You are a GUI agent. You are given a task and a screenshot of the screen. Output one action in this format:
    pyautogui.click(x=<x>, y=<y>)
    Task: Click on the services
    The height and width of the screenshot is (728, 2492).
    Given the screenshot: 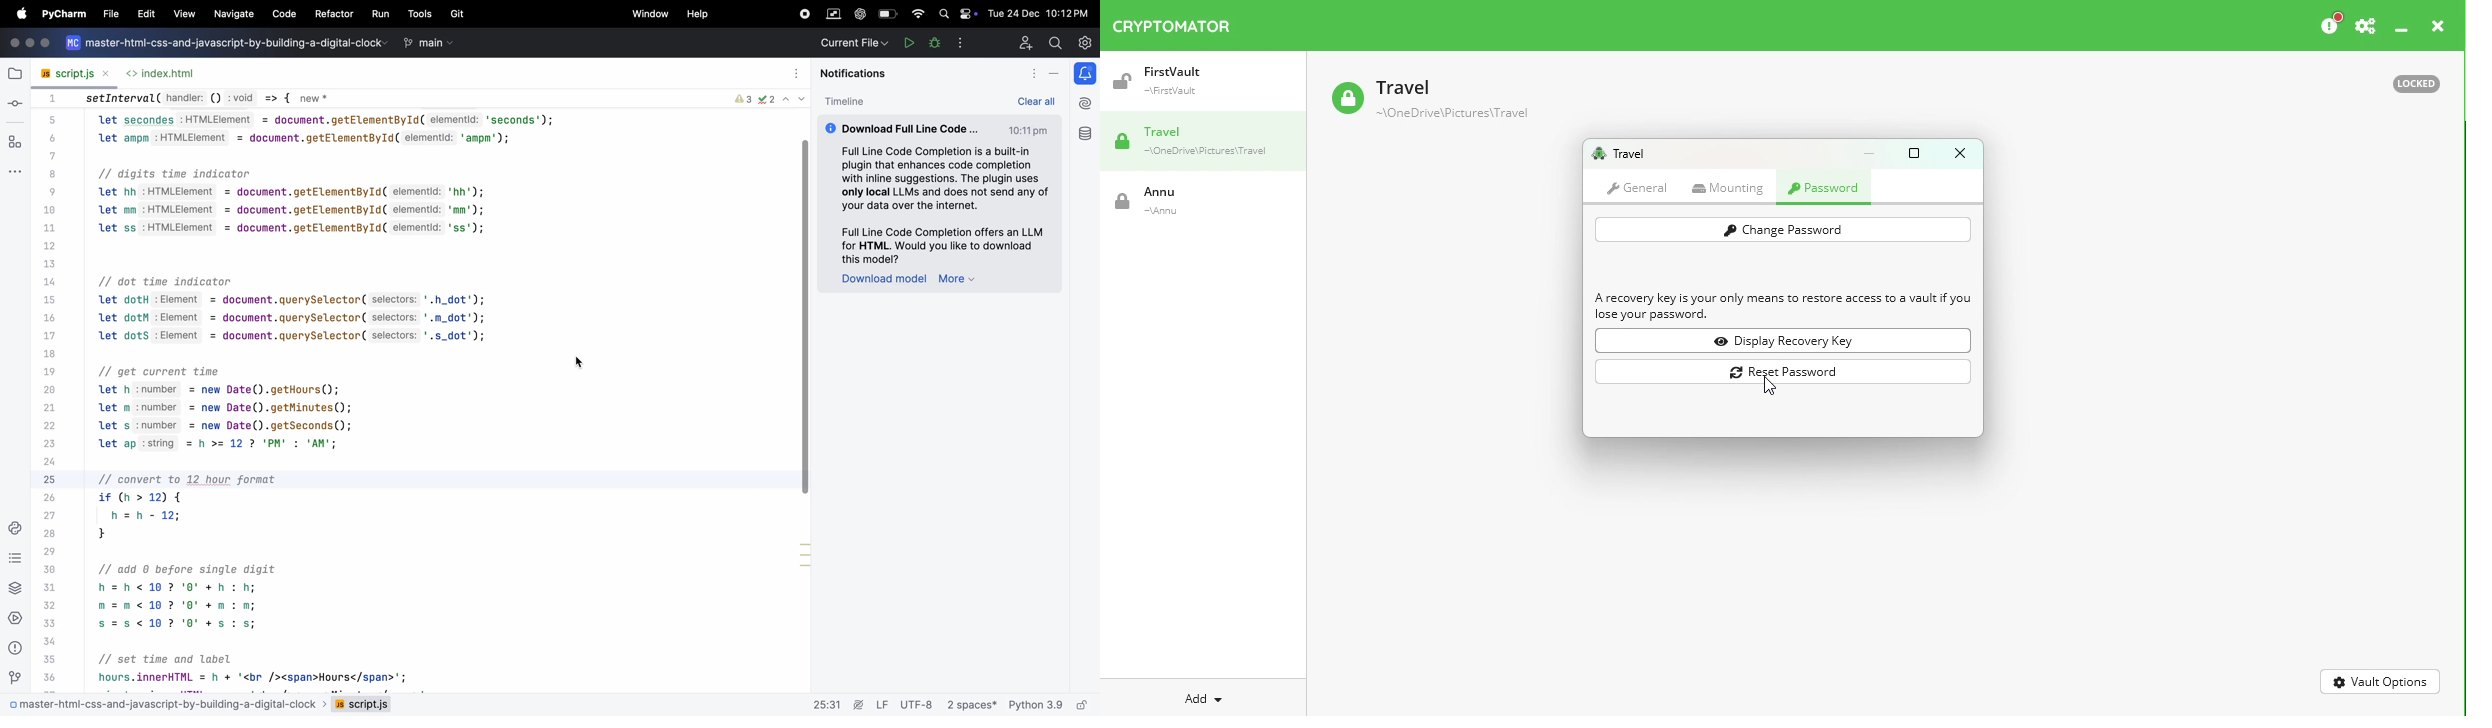 What is the action you would take?
    pyautogui.click(x=15, y=619)
    